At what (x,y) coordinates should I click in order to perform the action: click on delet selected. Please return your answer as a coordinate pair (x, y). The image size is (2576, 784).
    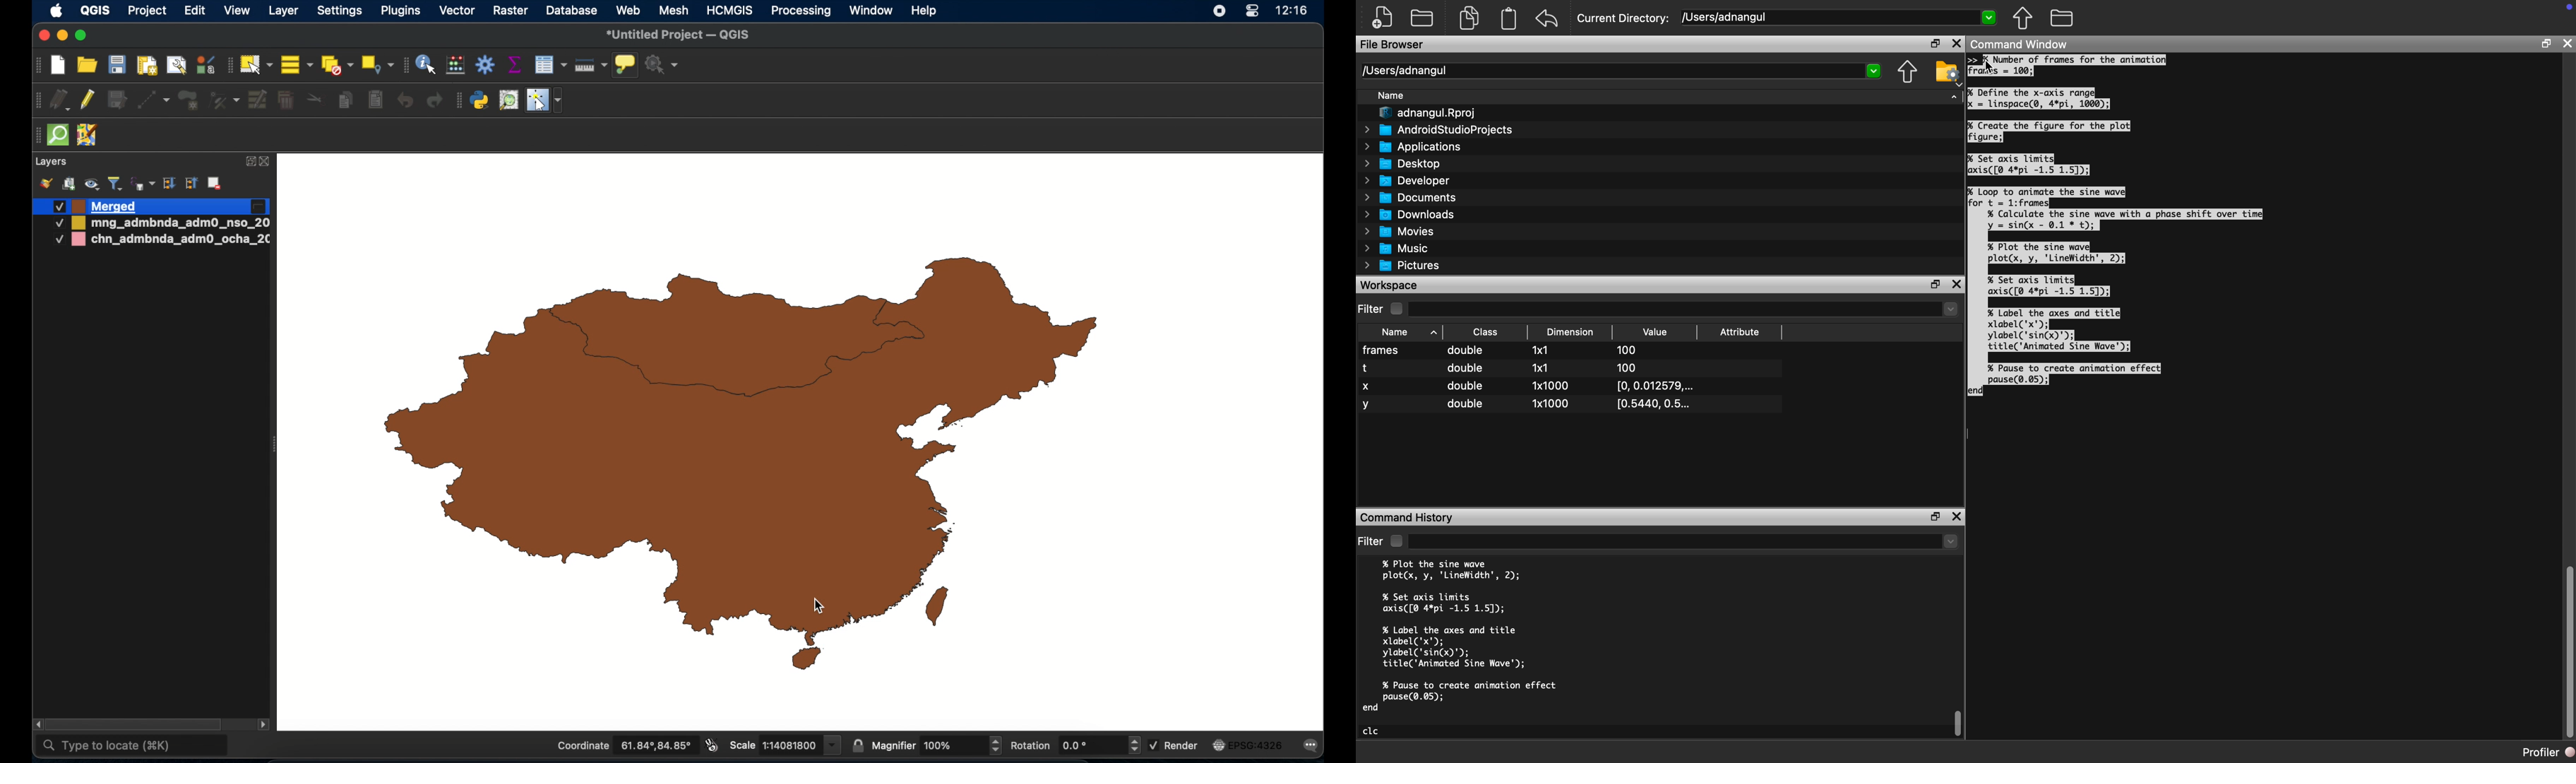
    Looking at the image, I should click on (285, 100).